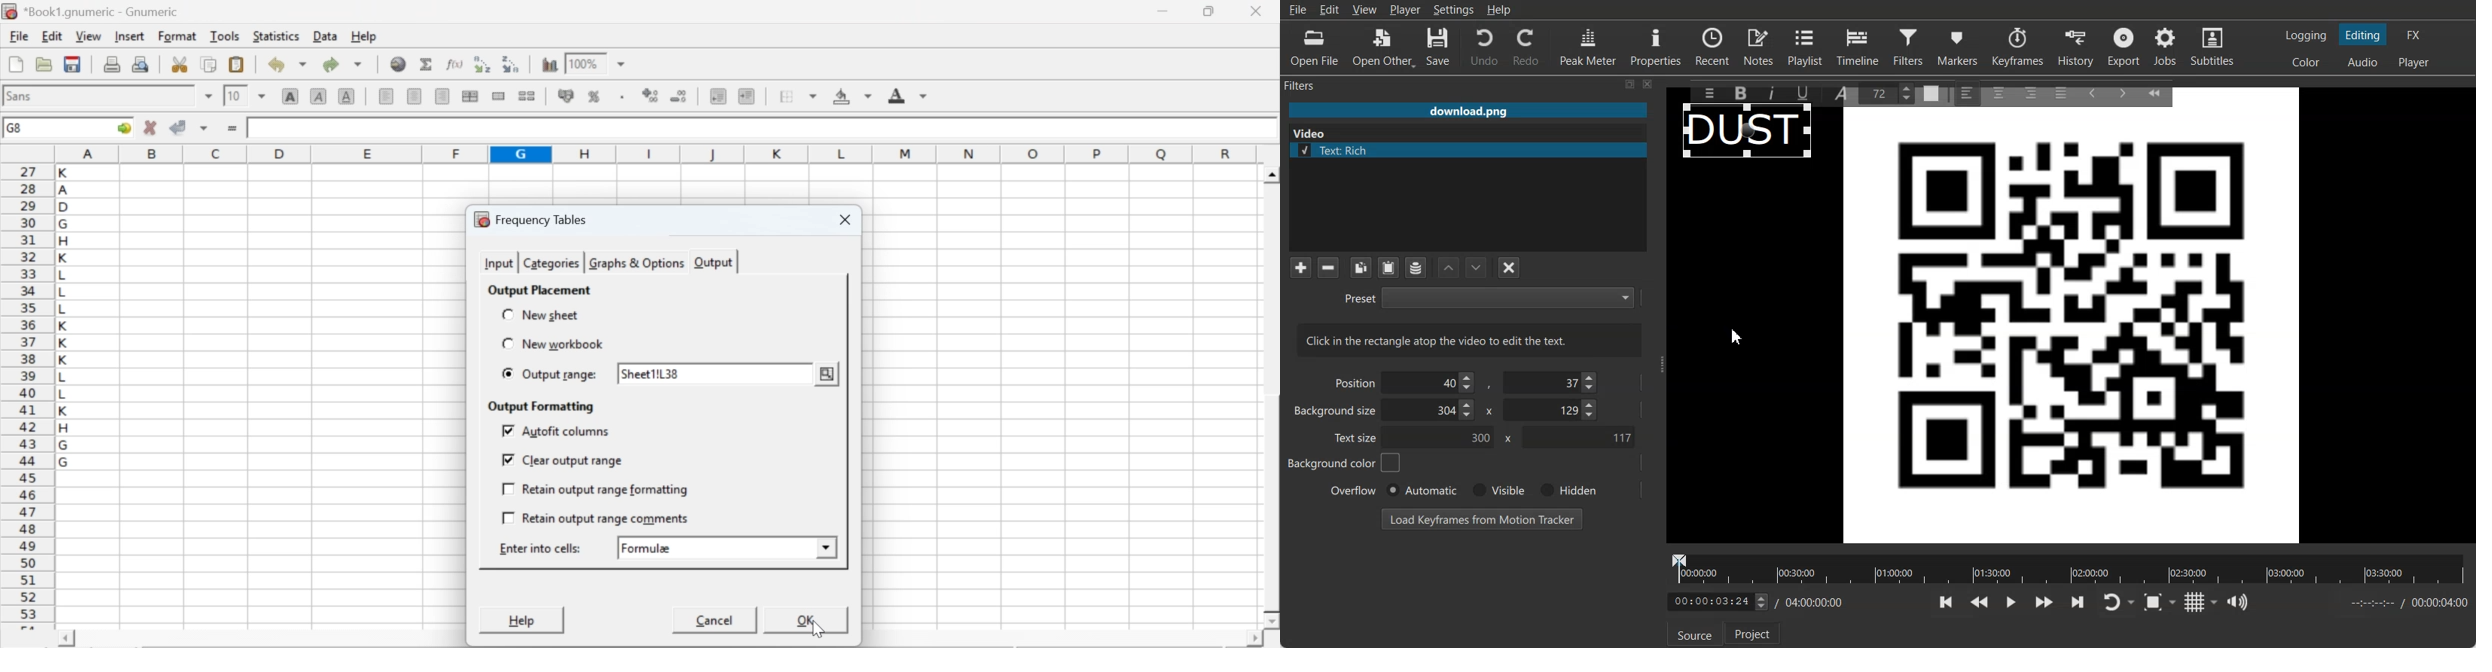  Describe the element at coordinates (2072, 328) in the screenshot. I see `qr` at that location.